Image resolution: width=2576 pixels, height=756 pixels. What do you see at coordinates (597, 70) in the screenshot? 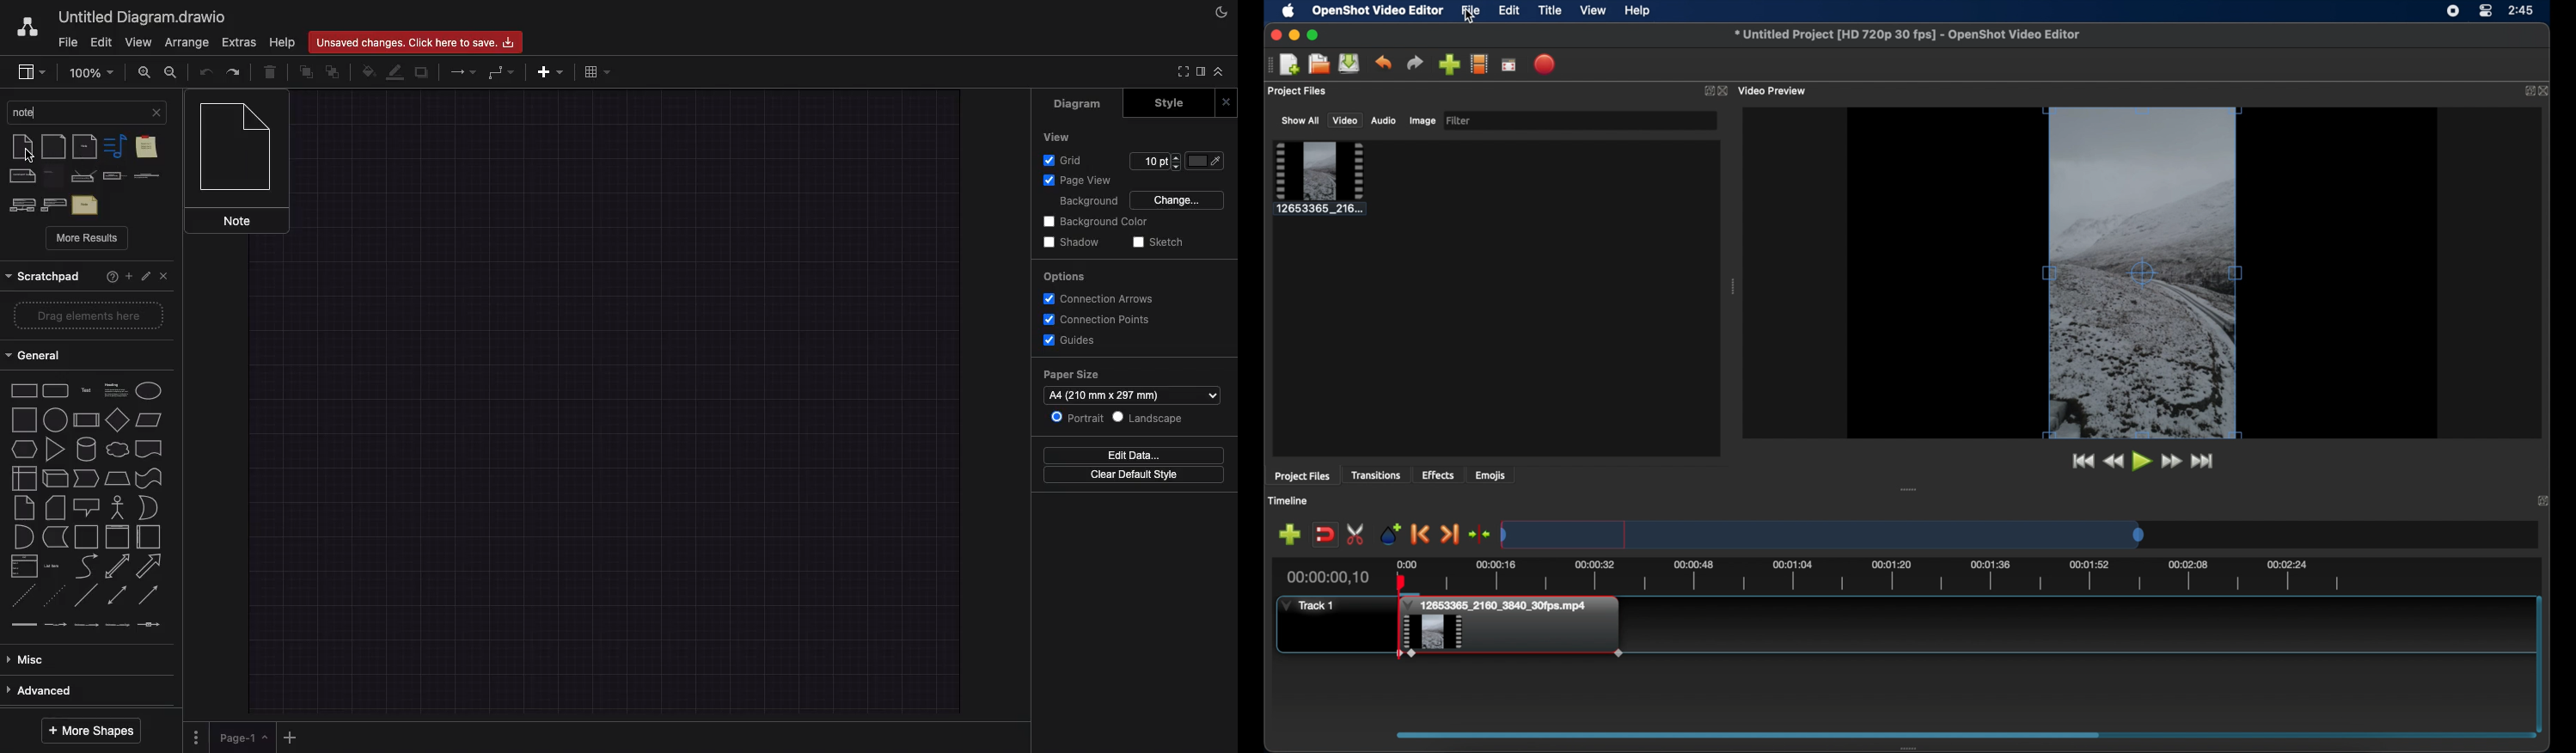
I see `Table` at bounding box center [597, 70].